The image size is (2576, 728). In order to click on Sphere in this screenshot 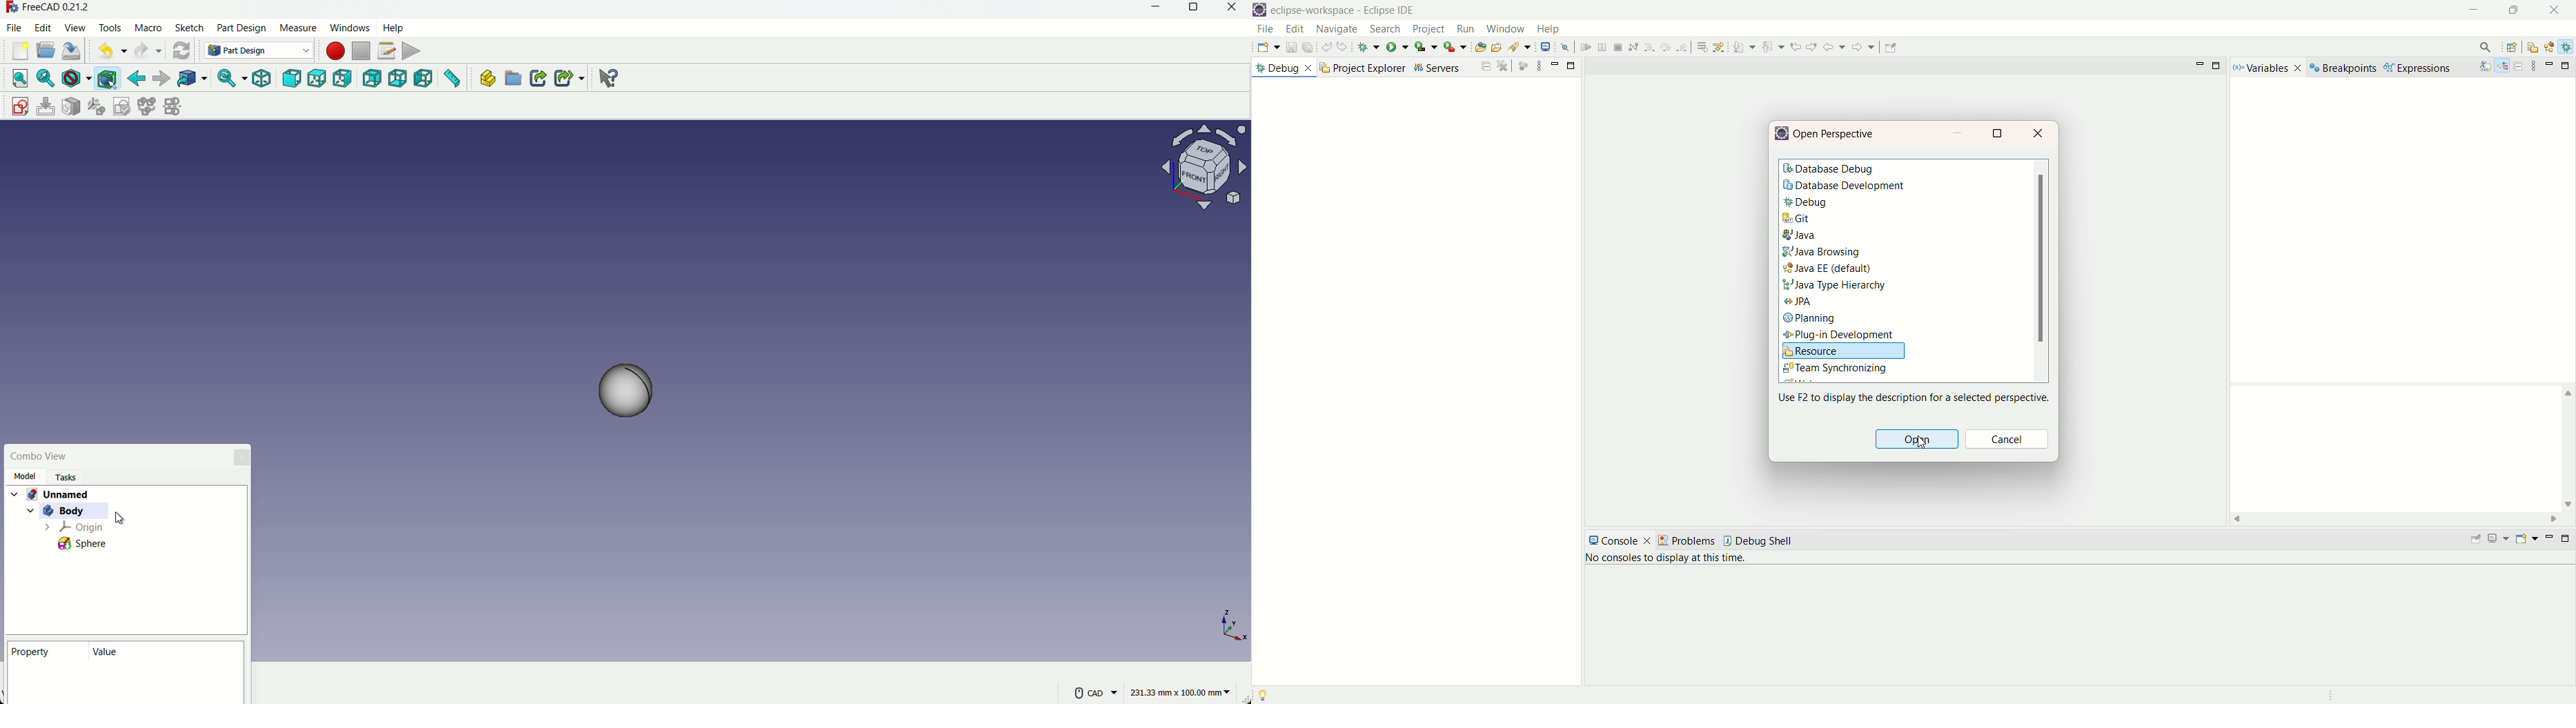, I will do `click(84, 544)`.